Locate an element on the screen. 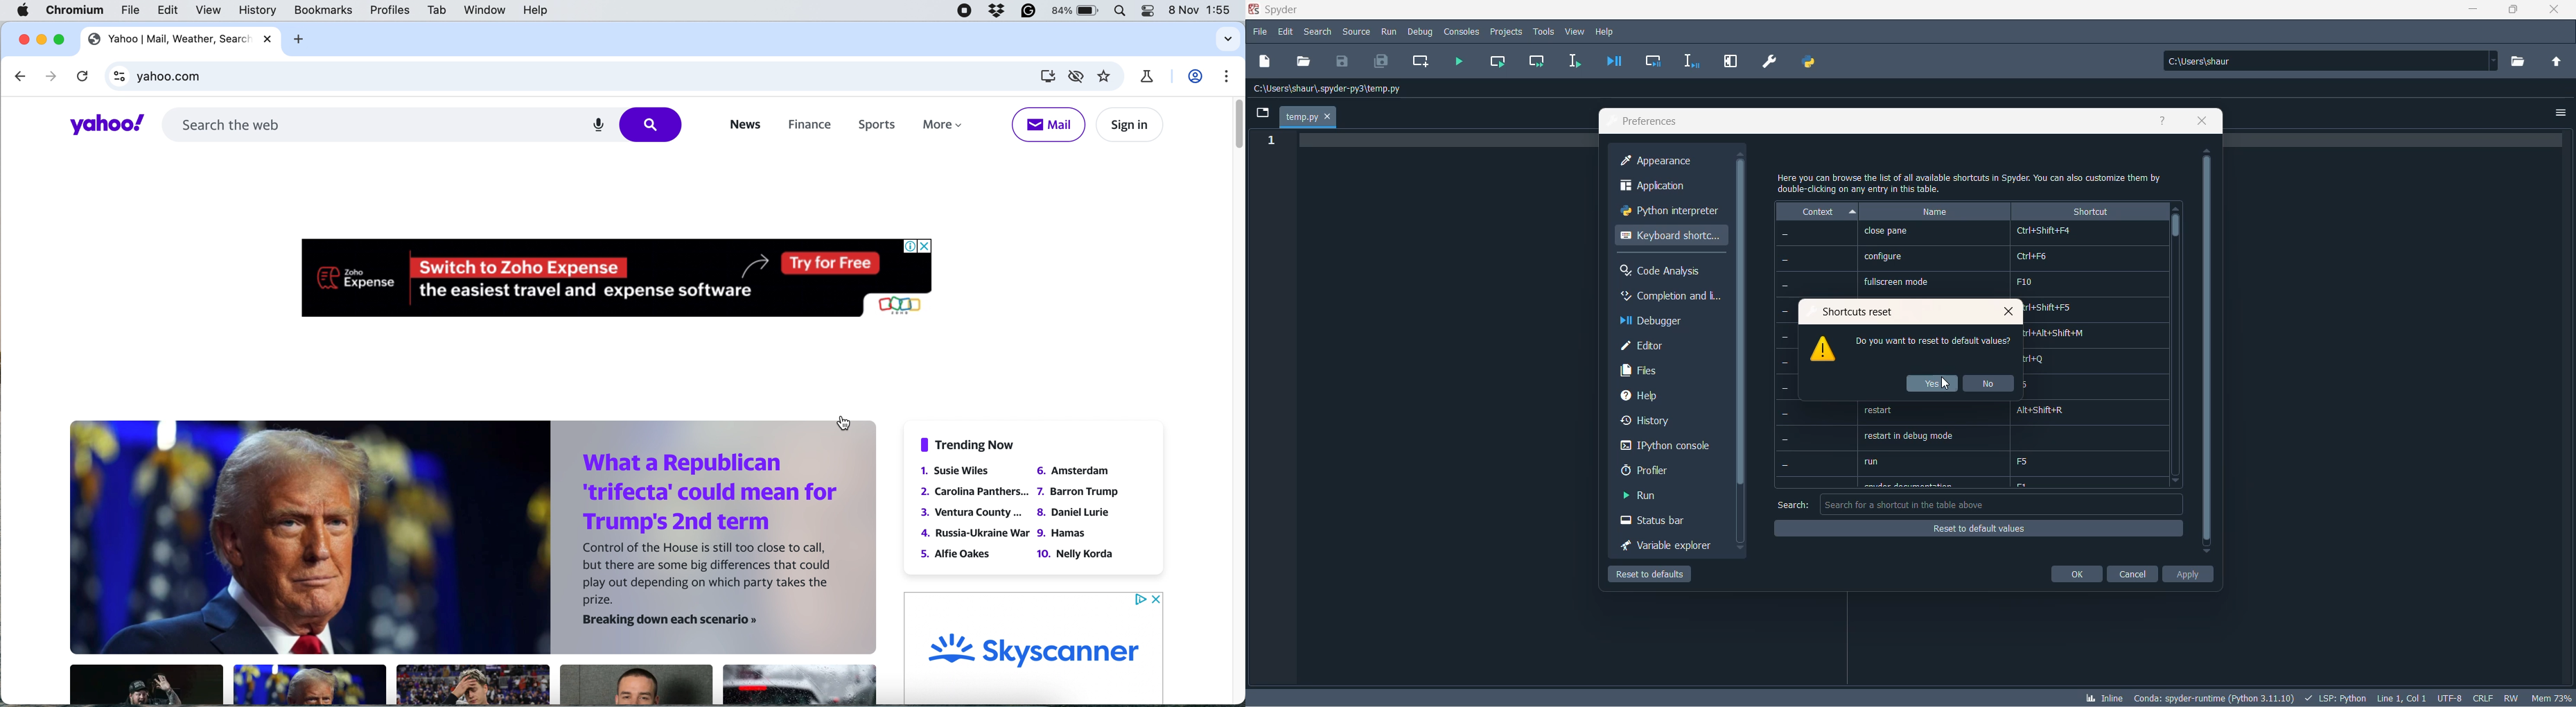  move down is located at coordinates (2209, 554).